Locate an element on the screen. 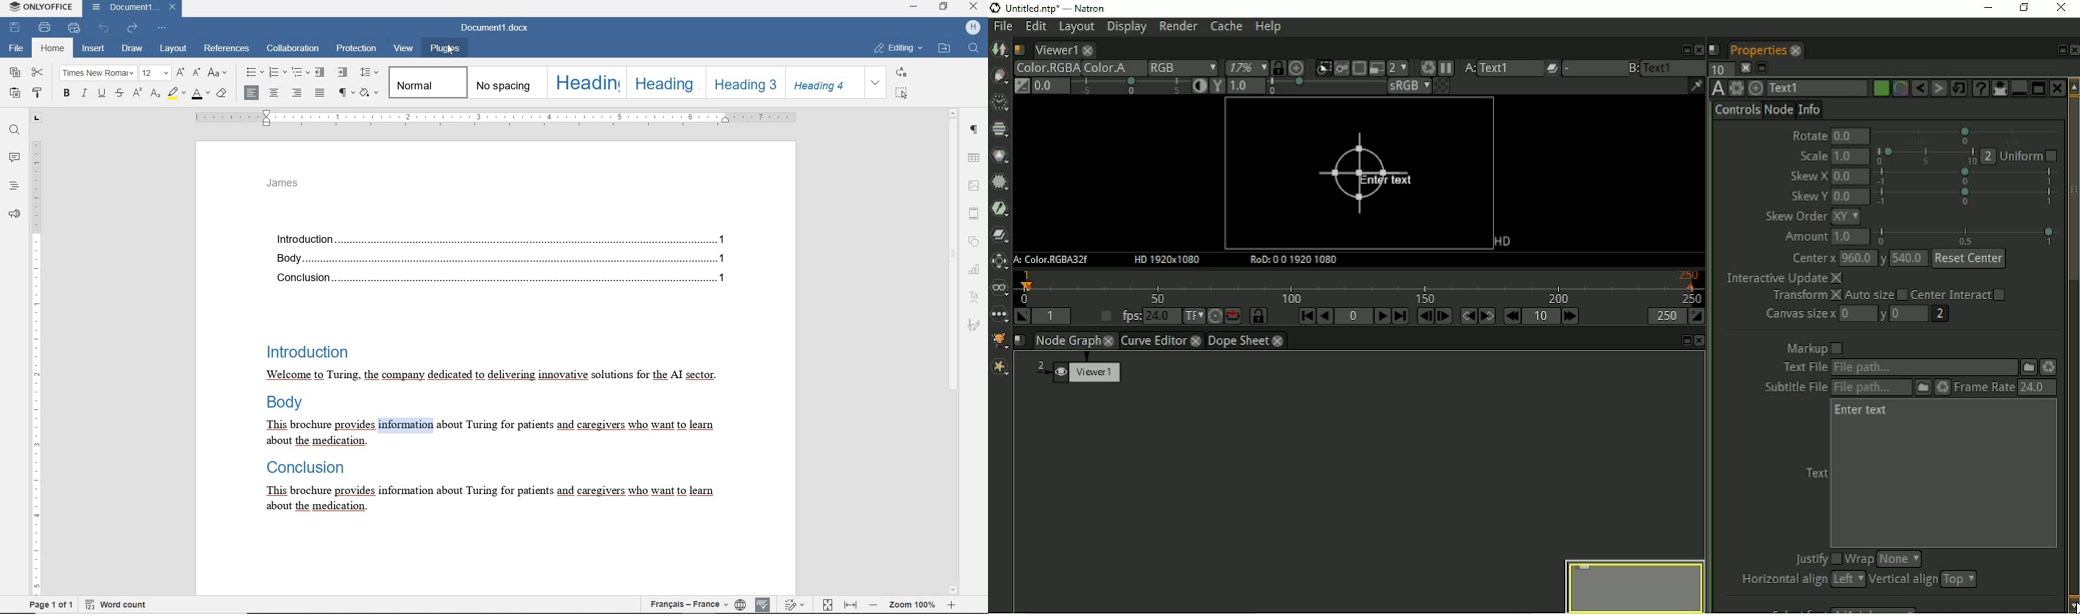 This screenshot has height=616, width=2100. CHART is located at coordinates (975, 268).